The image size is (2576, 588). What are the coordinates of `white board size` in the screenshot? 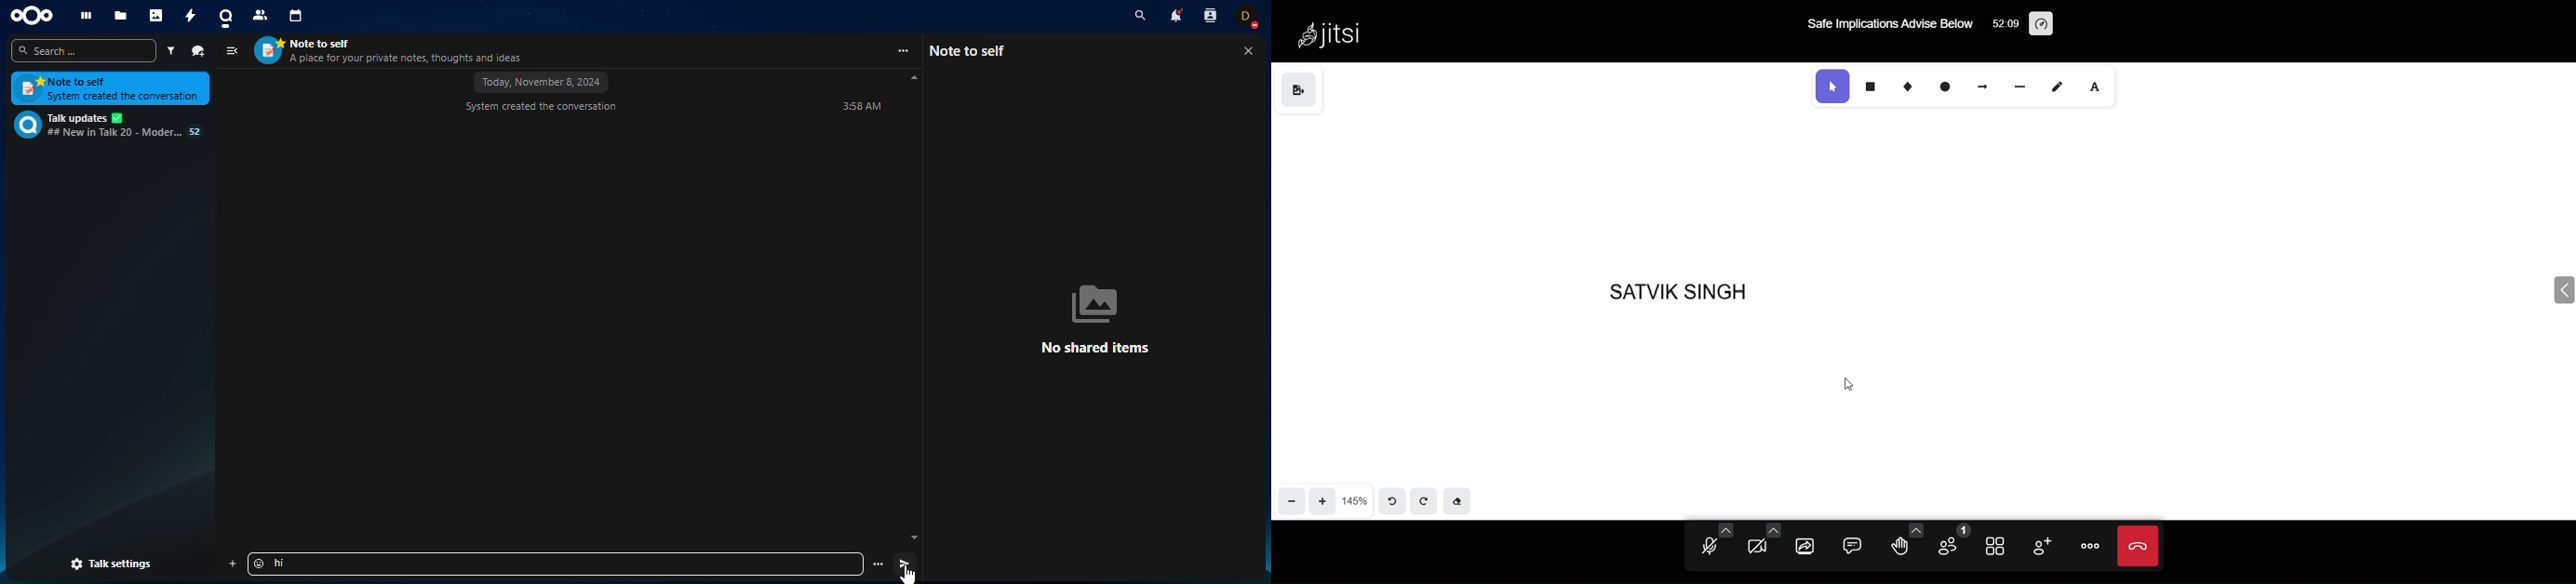 It's located at (1355, 500).